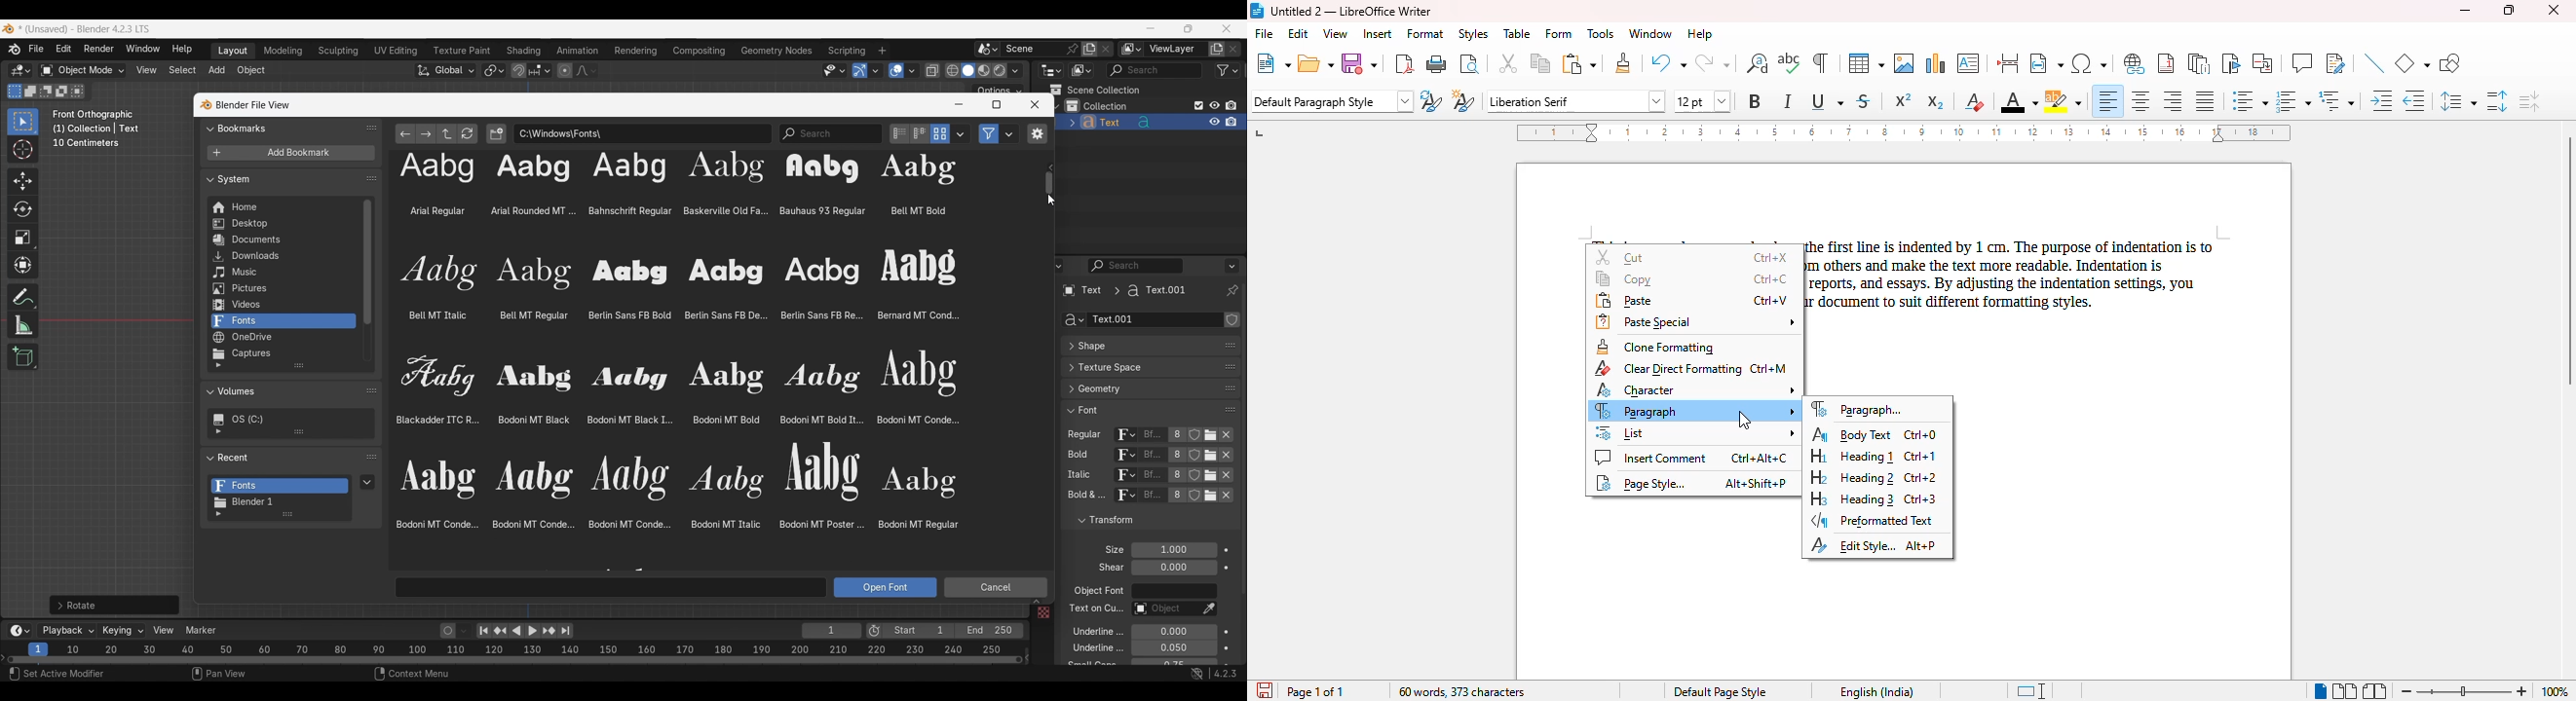 The image size is (2576, 728). I want to click on copy, so click(1693, 278).